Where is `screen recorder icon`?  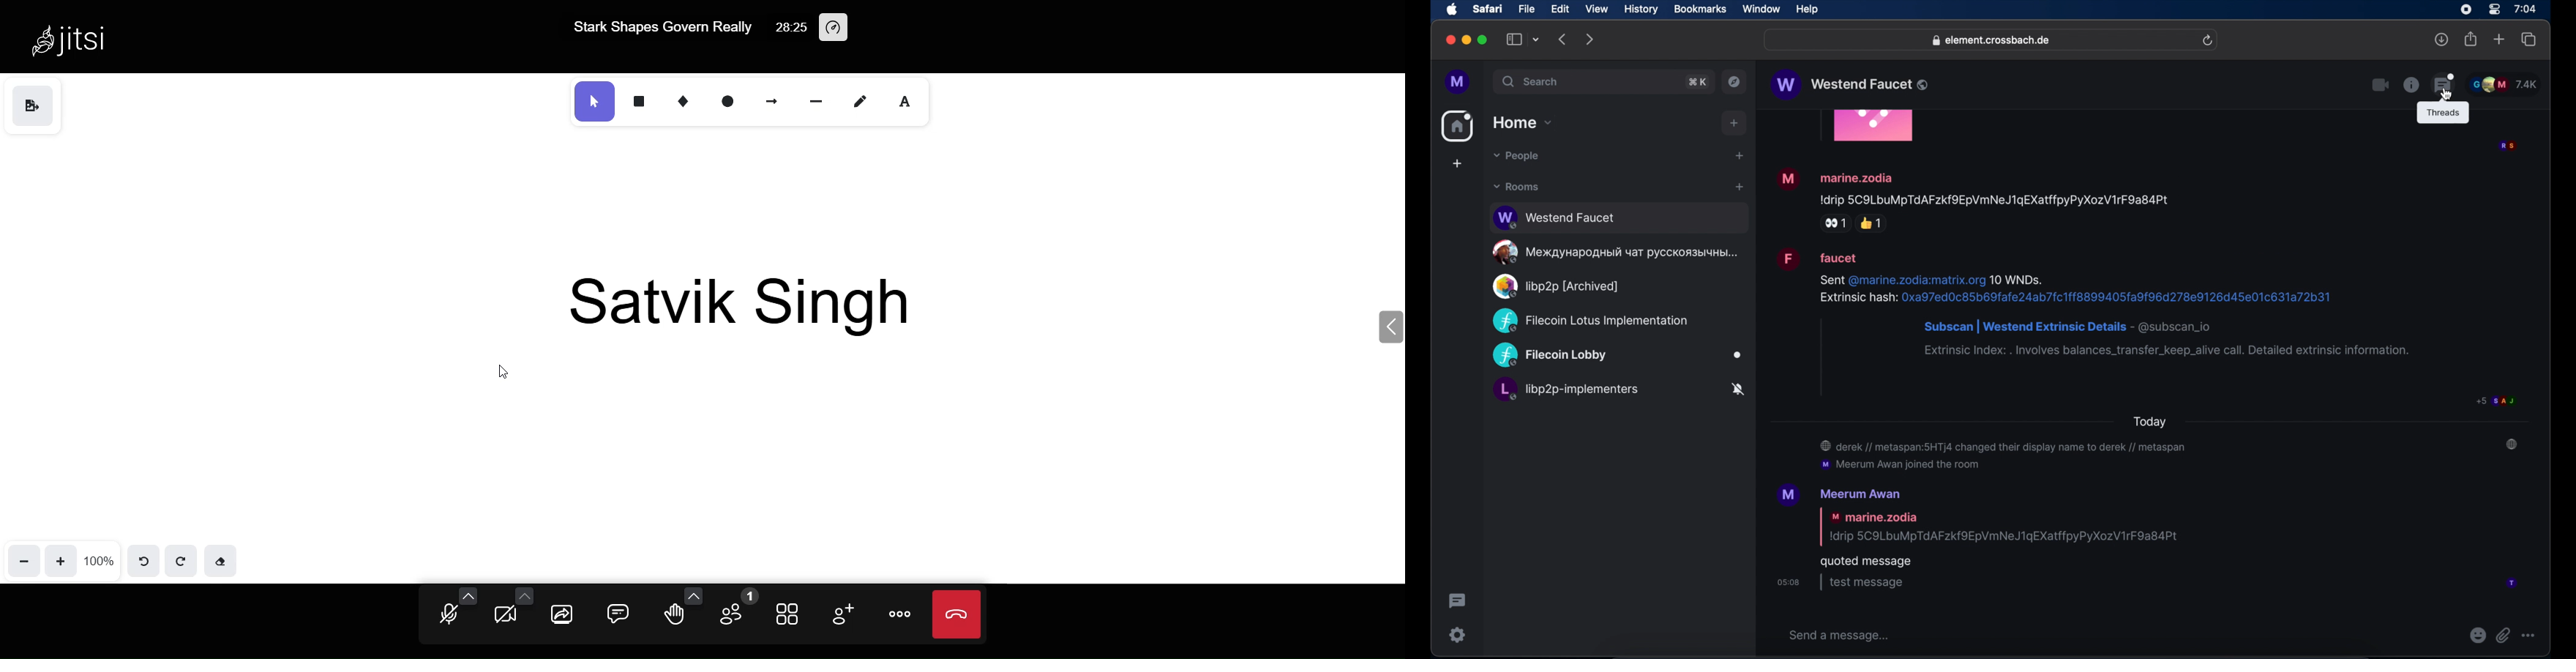
screen recorder icon is located at coordinates (2466, 10).